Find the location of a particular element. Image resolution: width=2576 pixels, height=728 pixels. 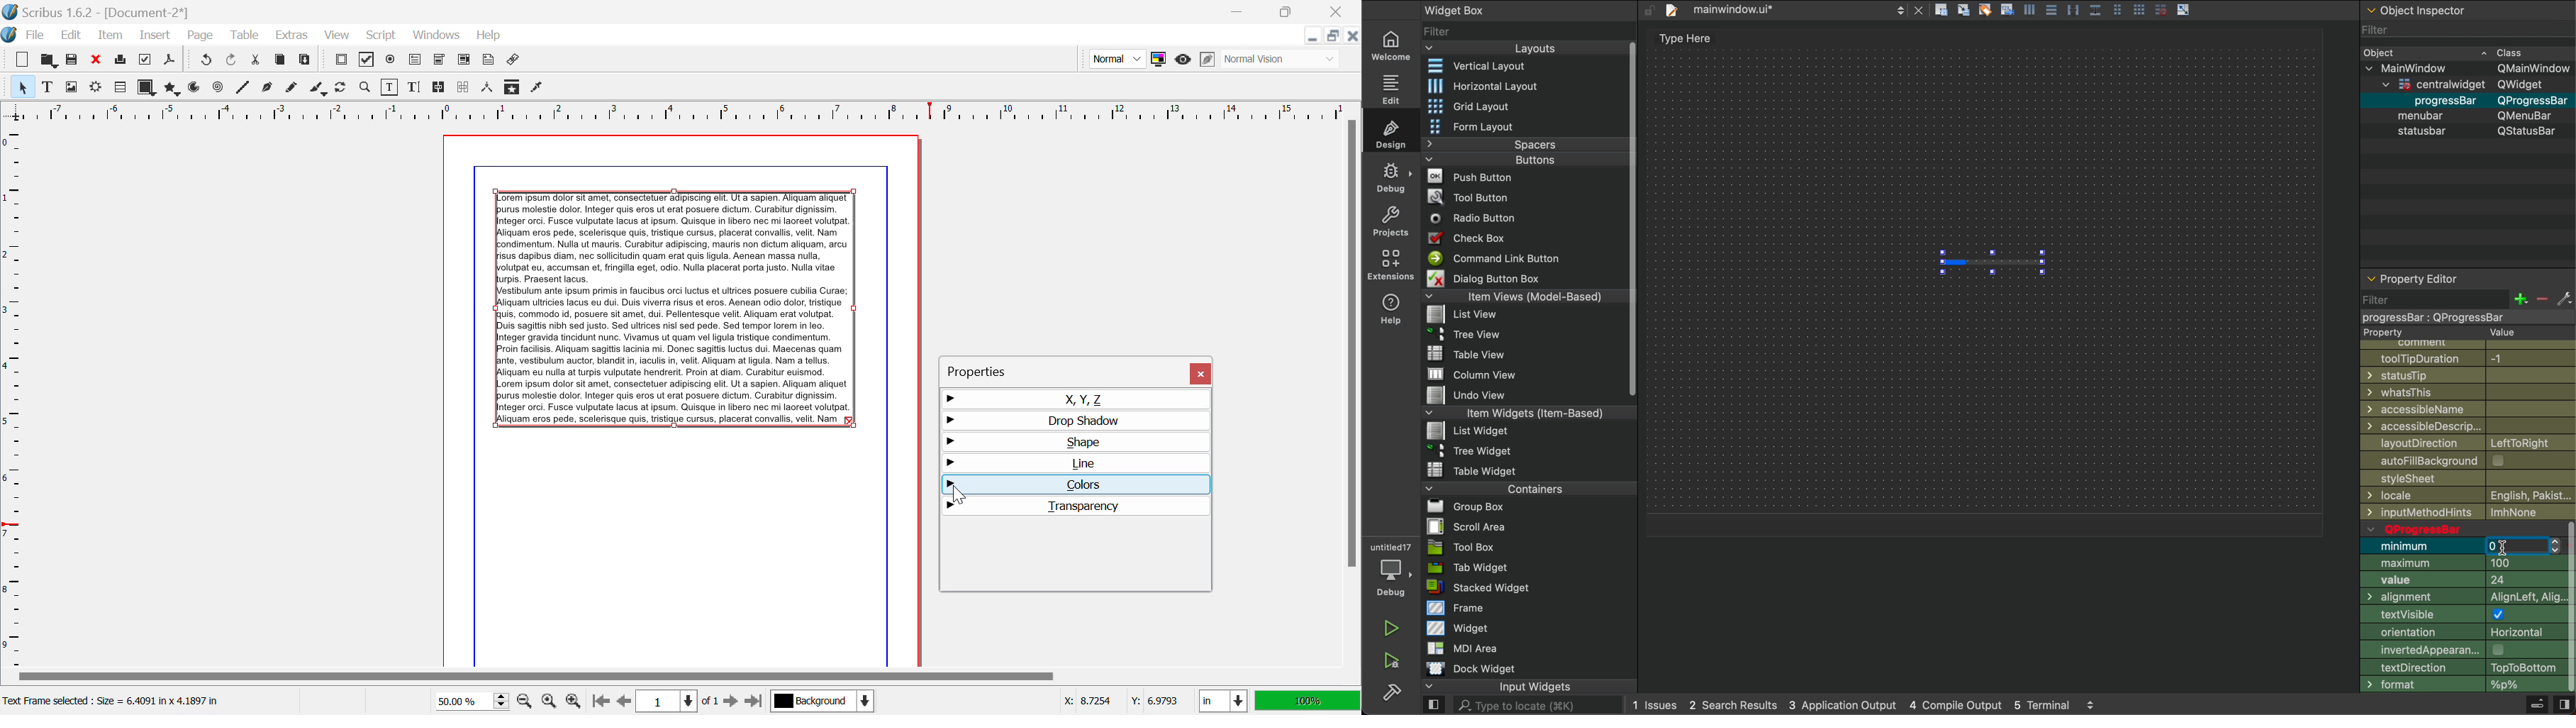

Shape is located at coordinates (1075, 443).